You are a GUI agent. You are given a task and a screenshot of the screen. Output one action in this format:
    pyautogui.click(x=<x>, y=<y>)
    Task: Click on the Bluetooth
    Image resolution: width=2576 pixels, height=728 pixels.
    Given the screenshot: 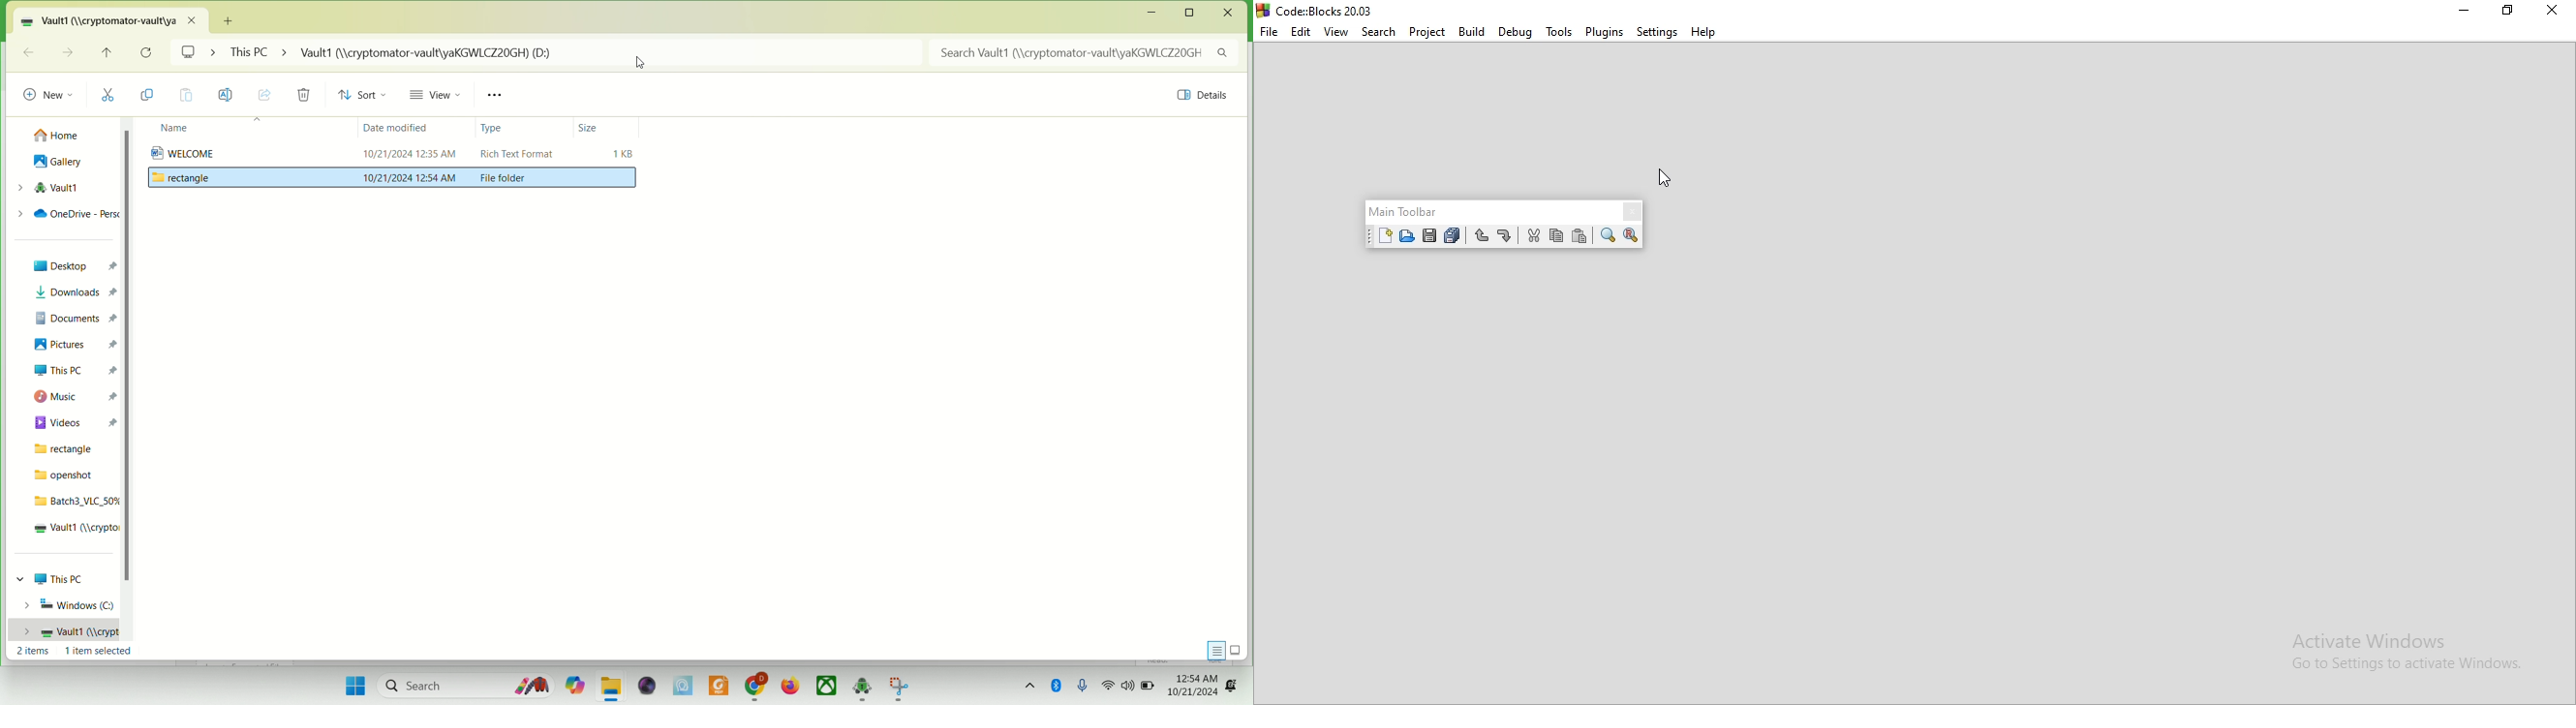 What is the action you would take?
    pyautogui.click(x=1058, y=685)
    